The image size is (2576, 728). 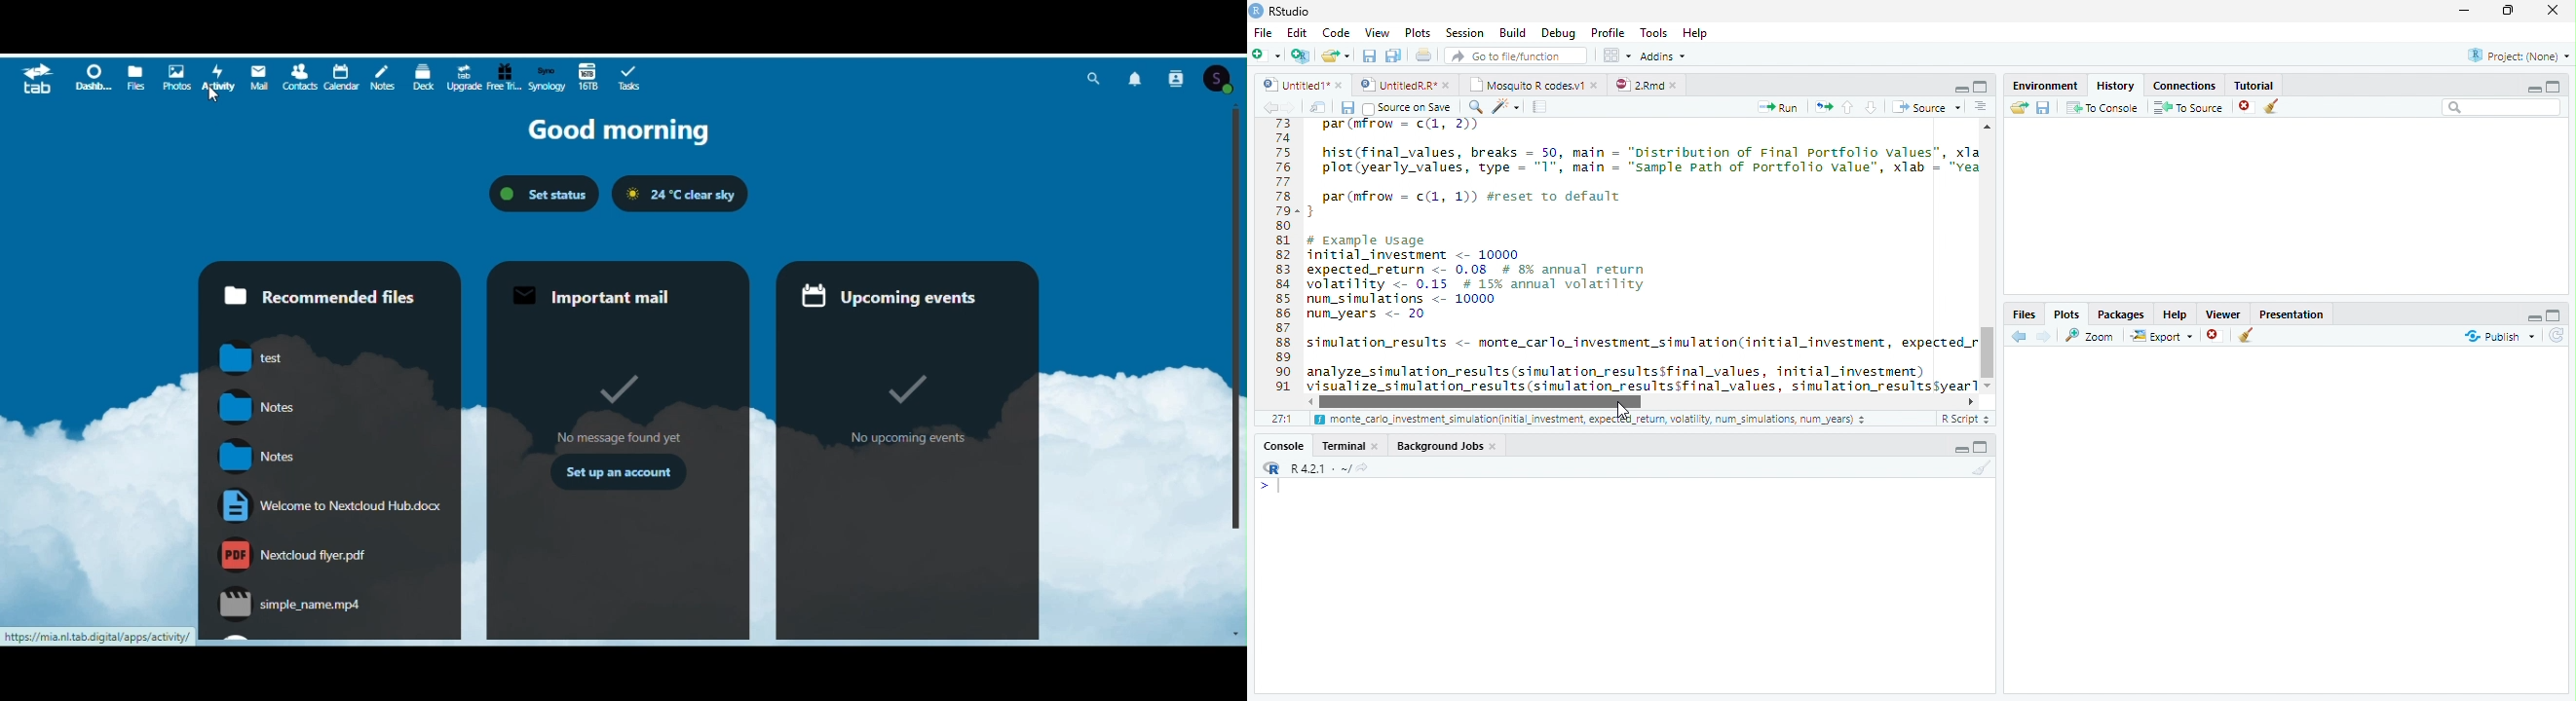 What do you see at coordinates (1347, 107) in the screenshot?
I see `Save` at bounding box center [1347, 107].